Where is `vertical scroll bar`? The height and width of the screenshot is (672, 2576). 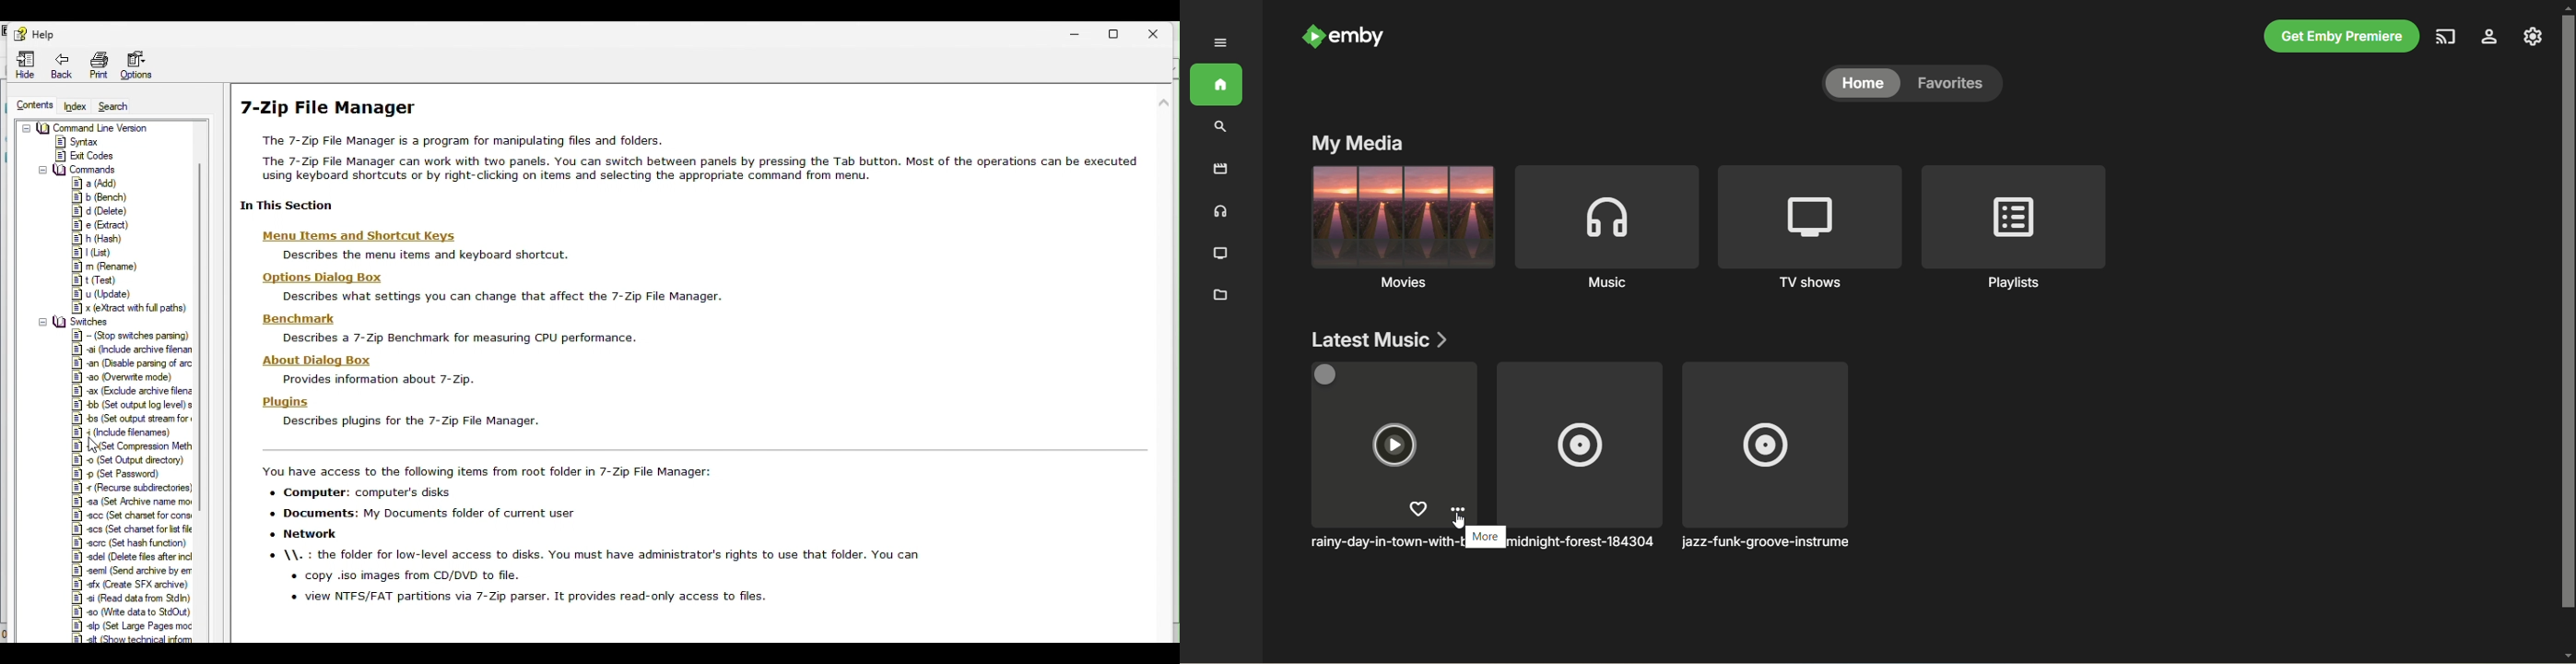 vertical scroll bar is located at coordinates (2568, 333).